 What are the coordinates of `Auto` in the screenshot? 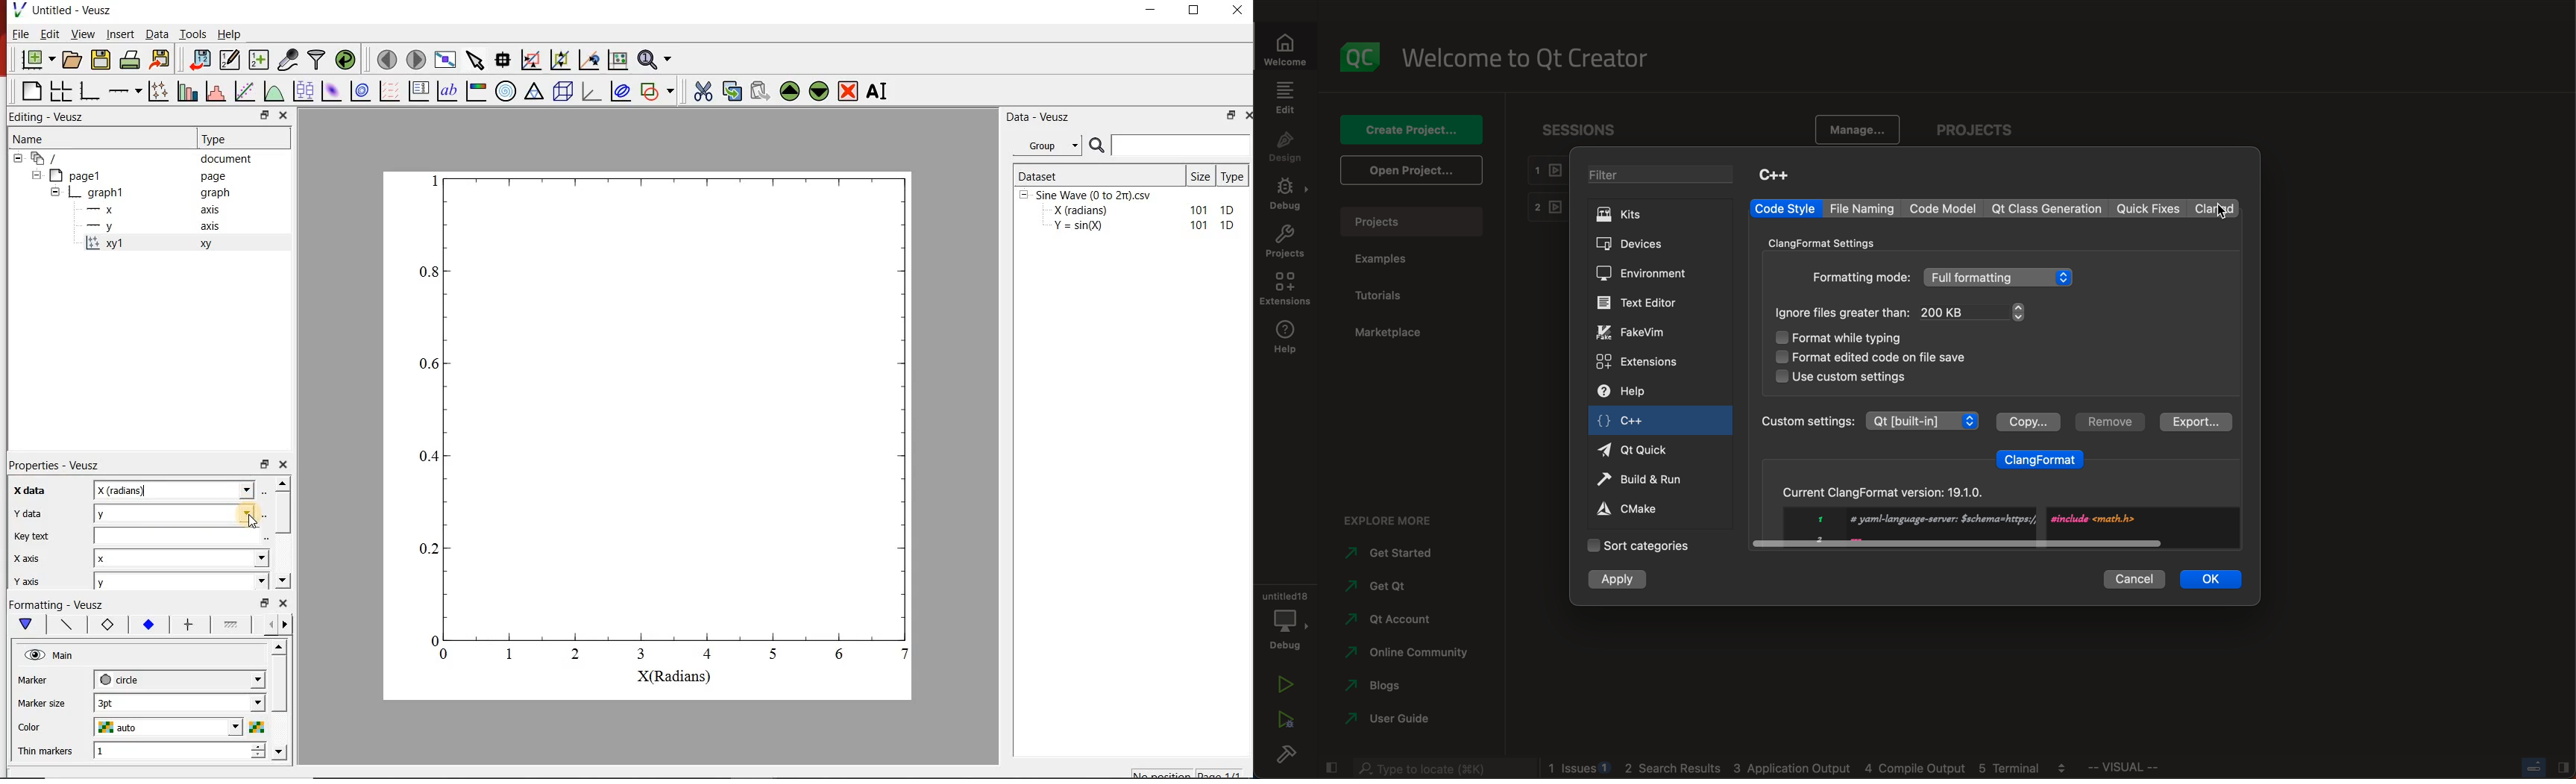 It's located at (179, 513).